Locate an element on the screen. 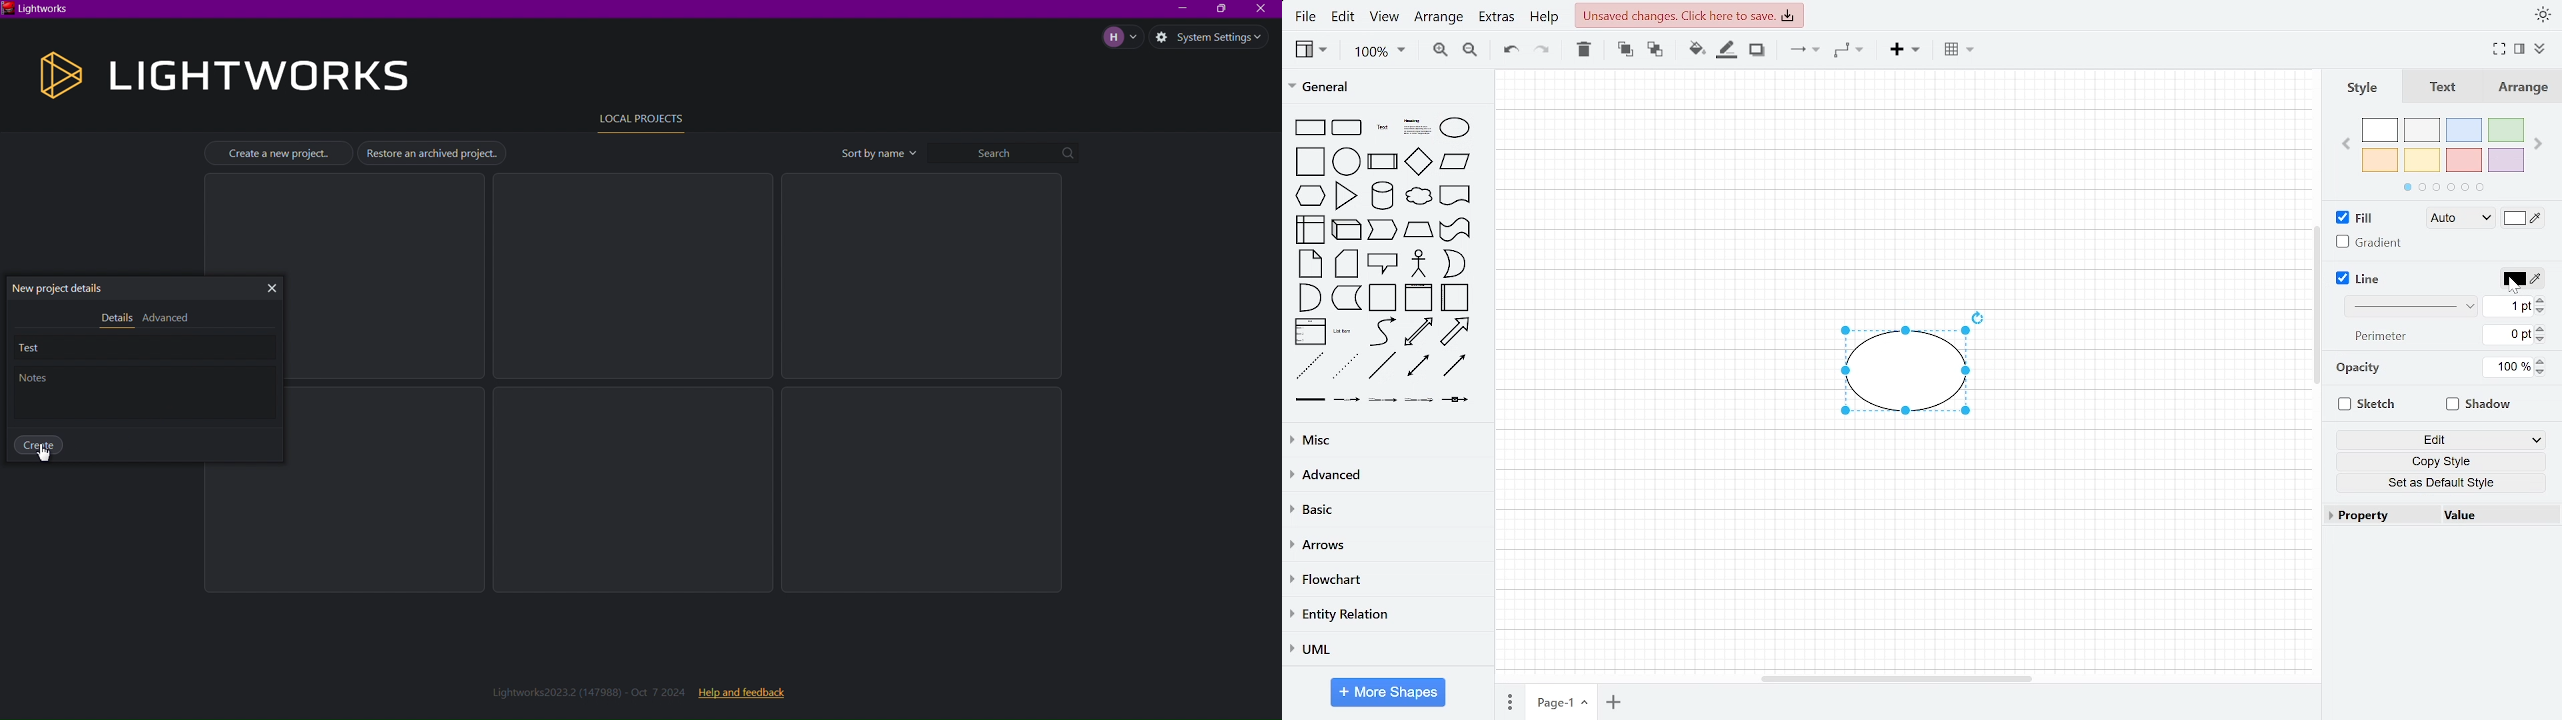 The height and width of the screenshot is (728, 2576). Edit is located at coordinates (2444, 441).